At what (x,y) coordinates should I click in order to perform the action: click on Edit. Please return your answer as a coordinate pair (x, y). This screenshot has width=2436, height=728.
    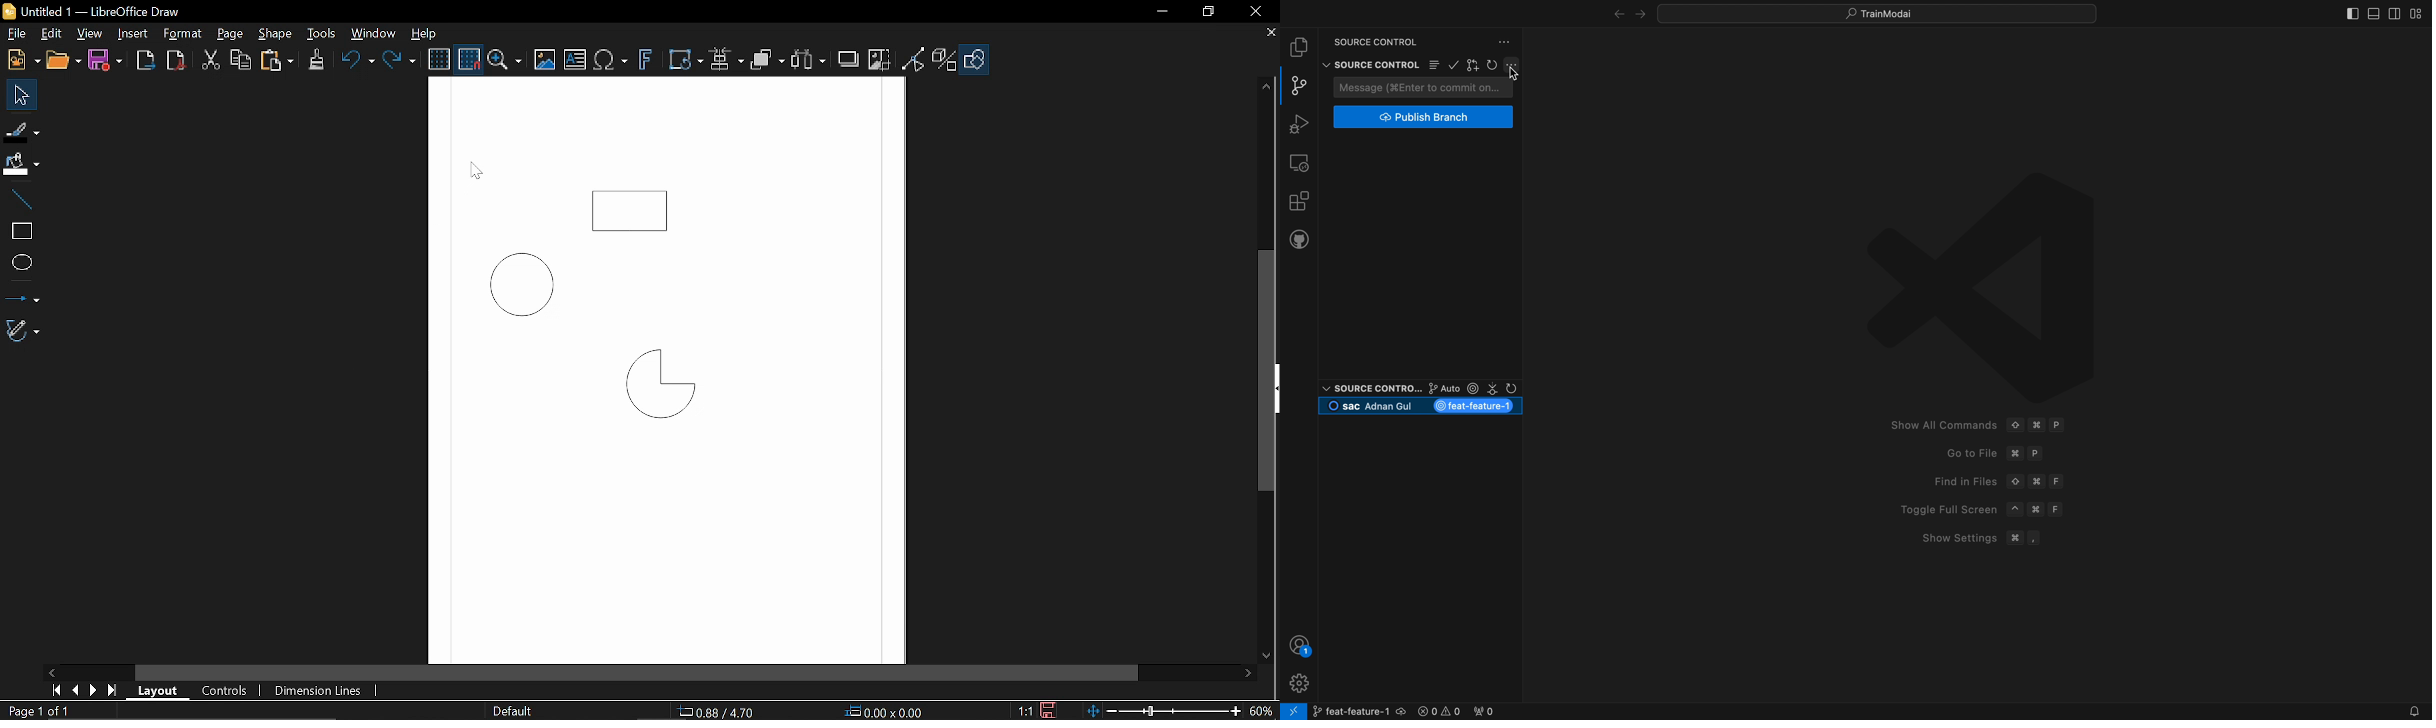
    Looking at the image, I should click on (50, 35).